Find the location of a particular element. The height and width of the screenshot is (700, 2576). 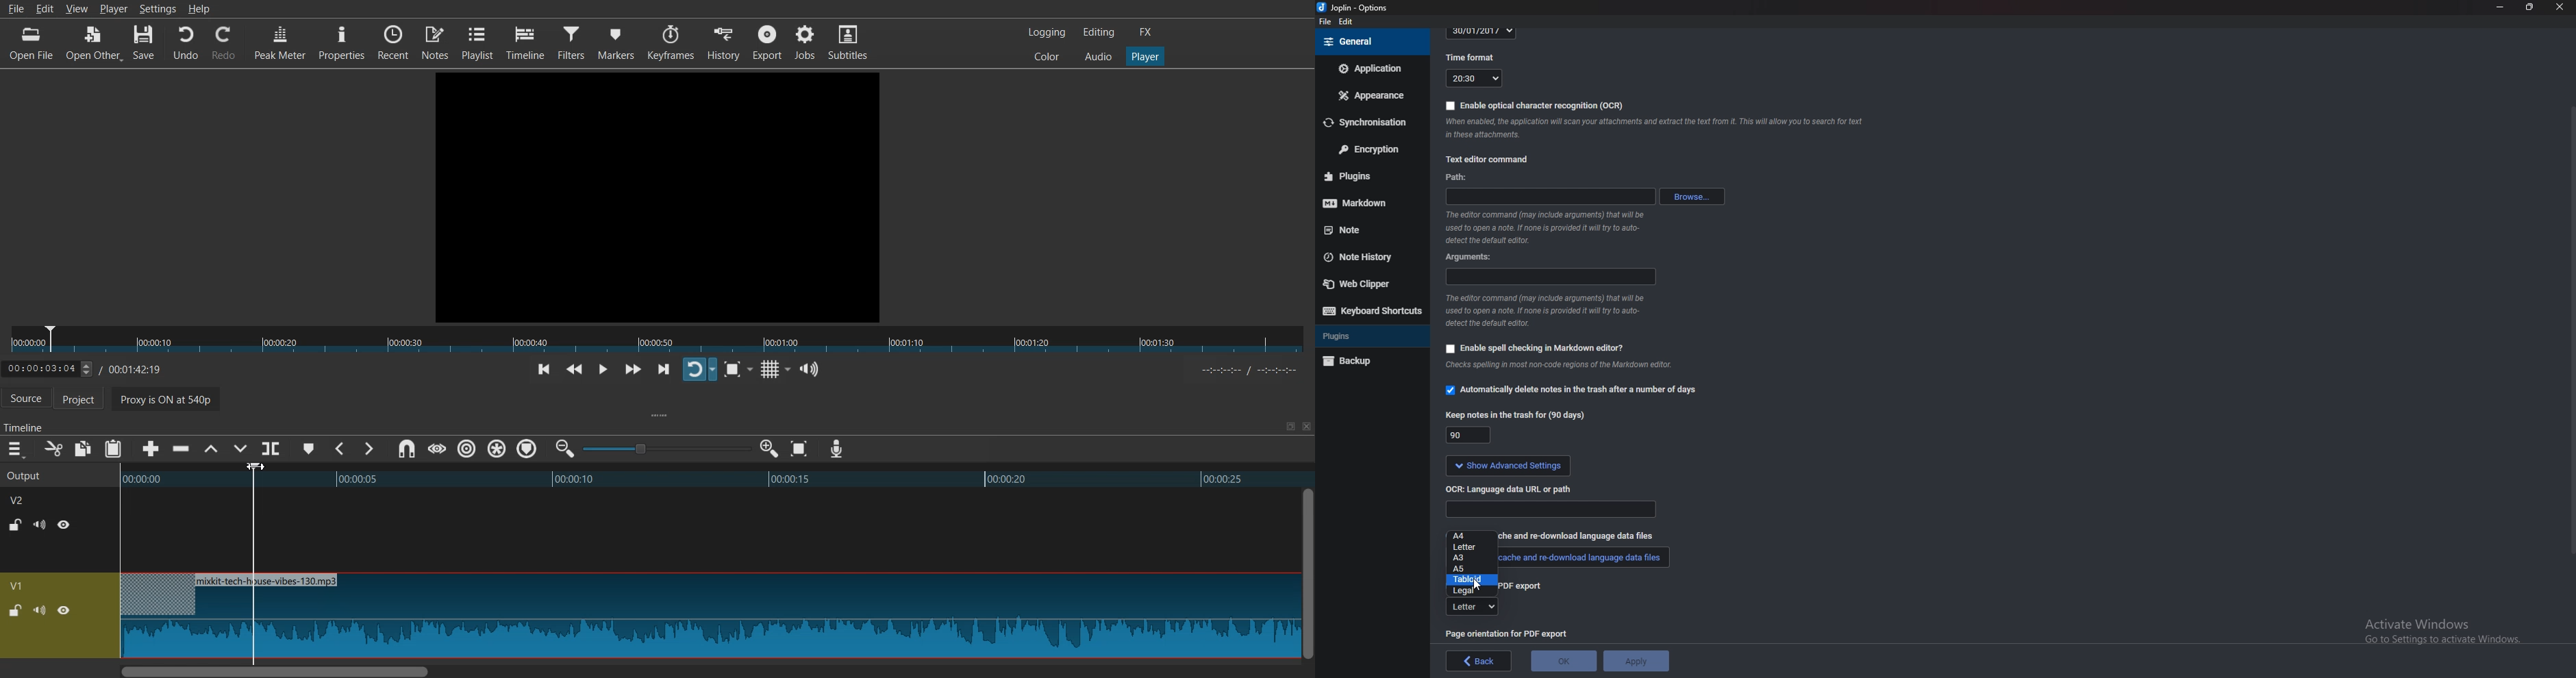

Minimize is located at coordinates (2501, 7).